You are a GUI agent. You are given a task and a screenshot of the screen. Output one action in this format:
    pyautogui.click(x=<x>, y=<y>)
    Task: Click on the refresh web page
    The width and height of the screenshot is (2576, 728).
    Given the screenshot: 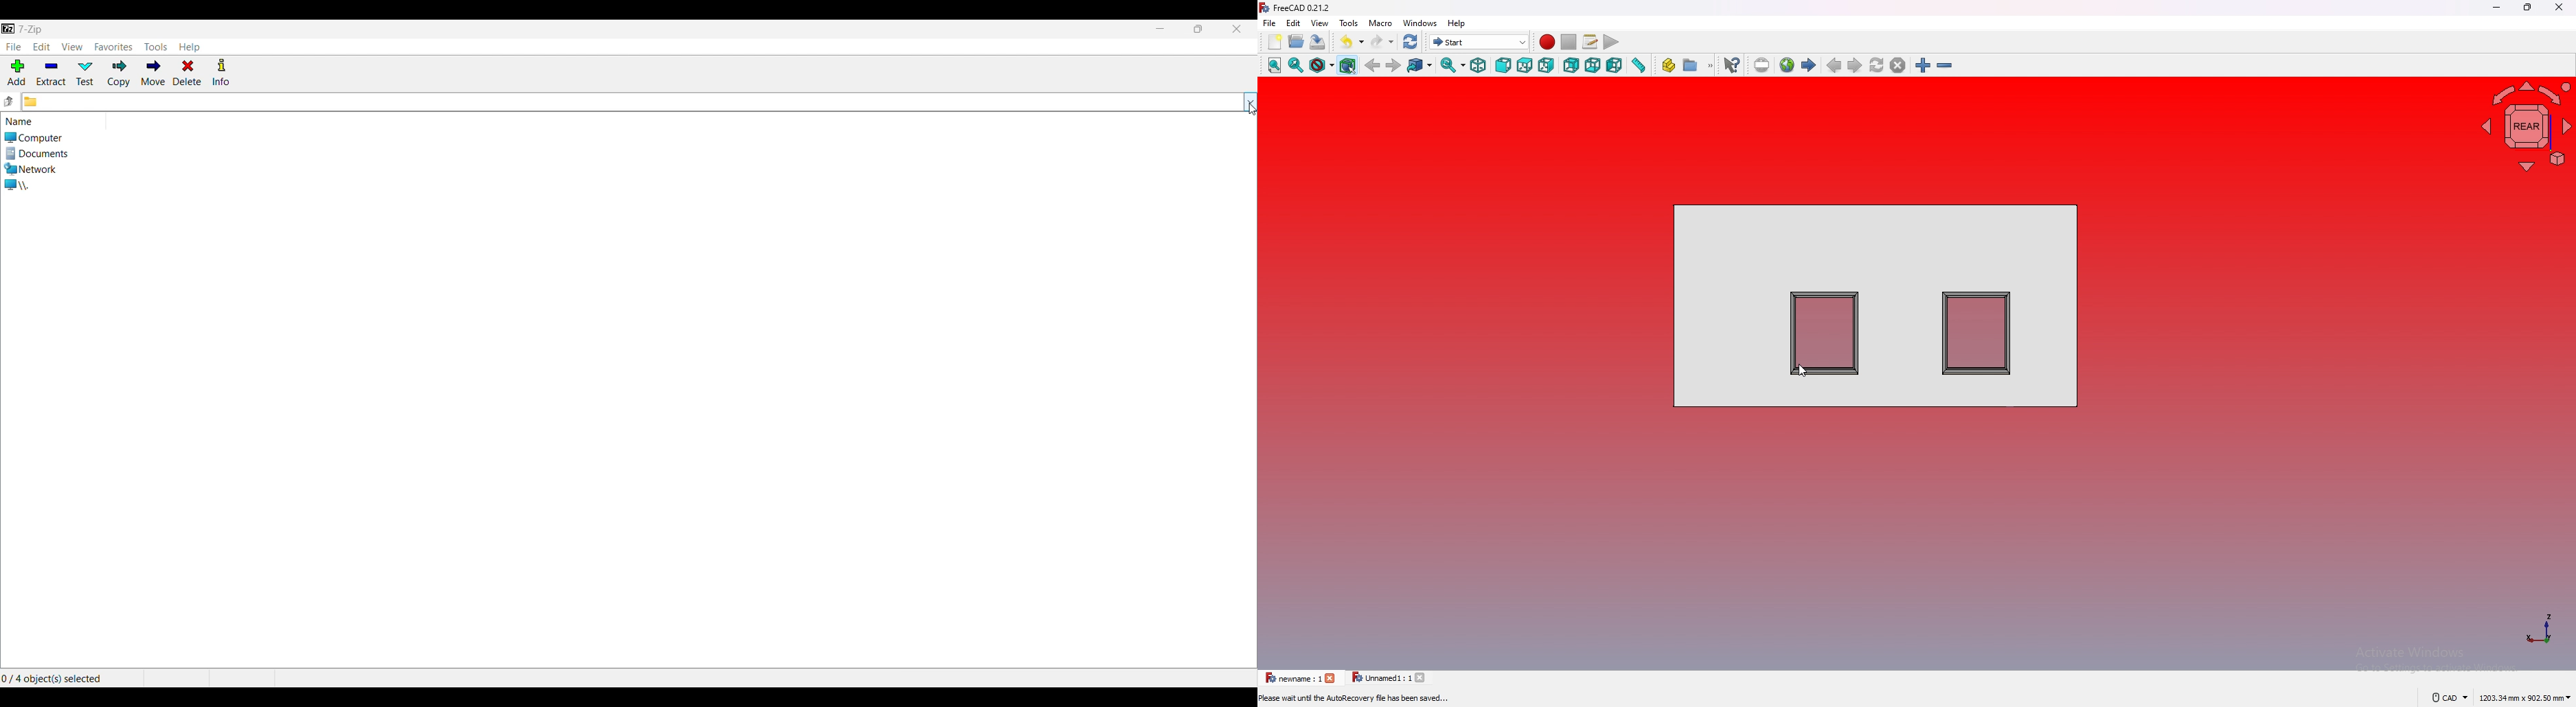 What is the action you would take?
    pyautogui.click(x=1877, y=64)
    